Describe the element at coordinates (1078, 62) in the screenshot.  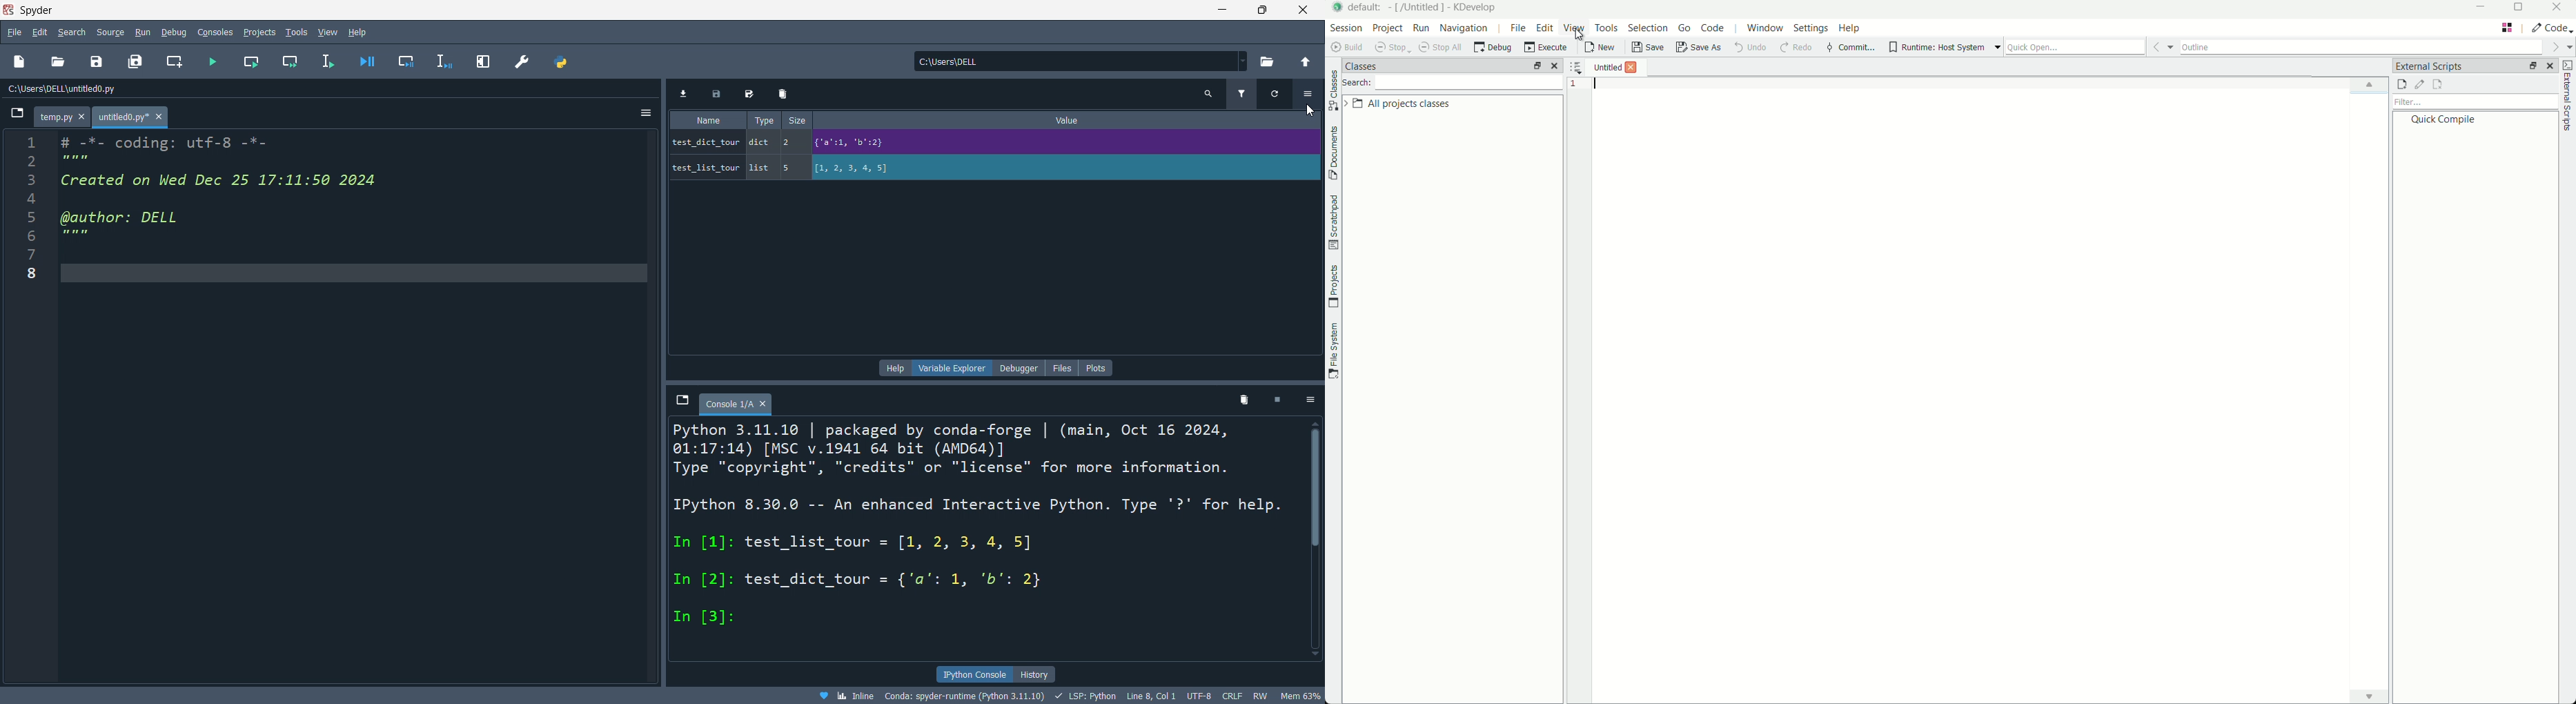
I see `current directory: c:\users\dell` at that location.